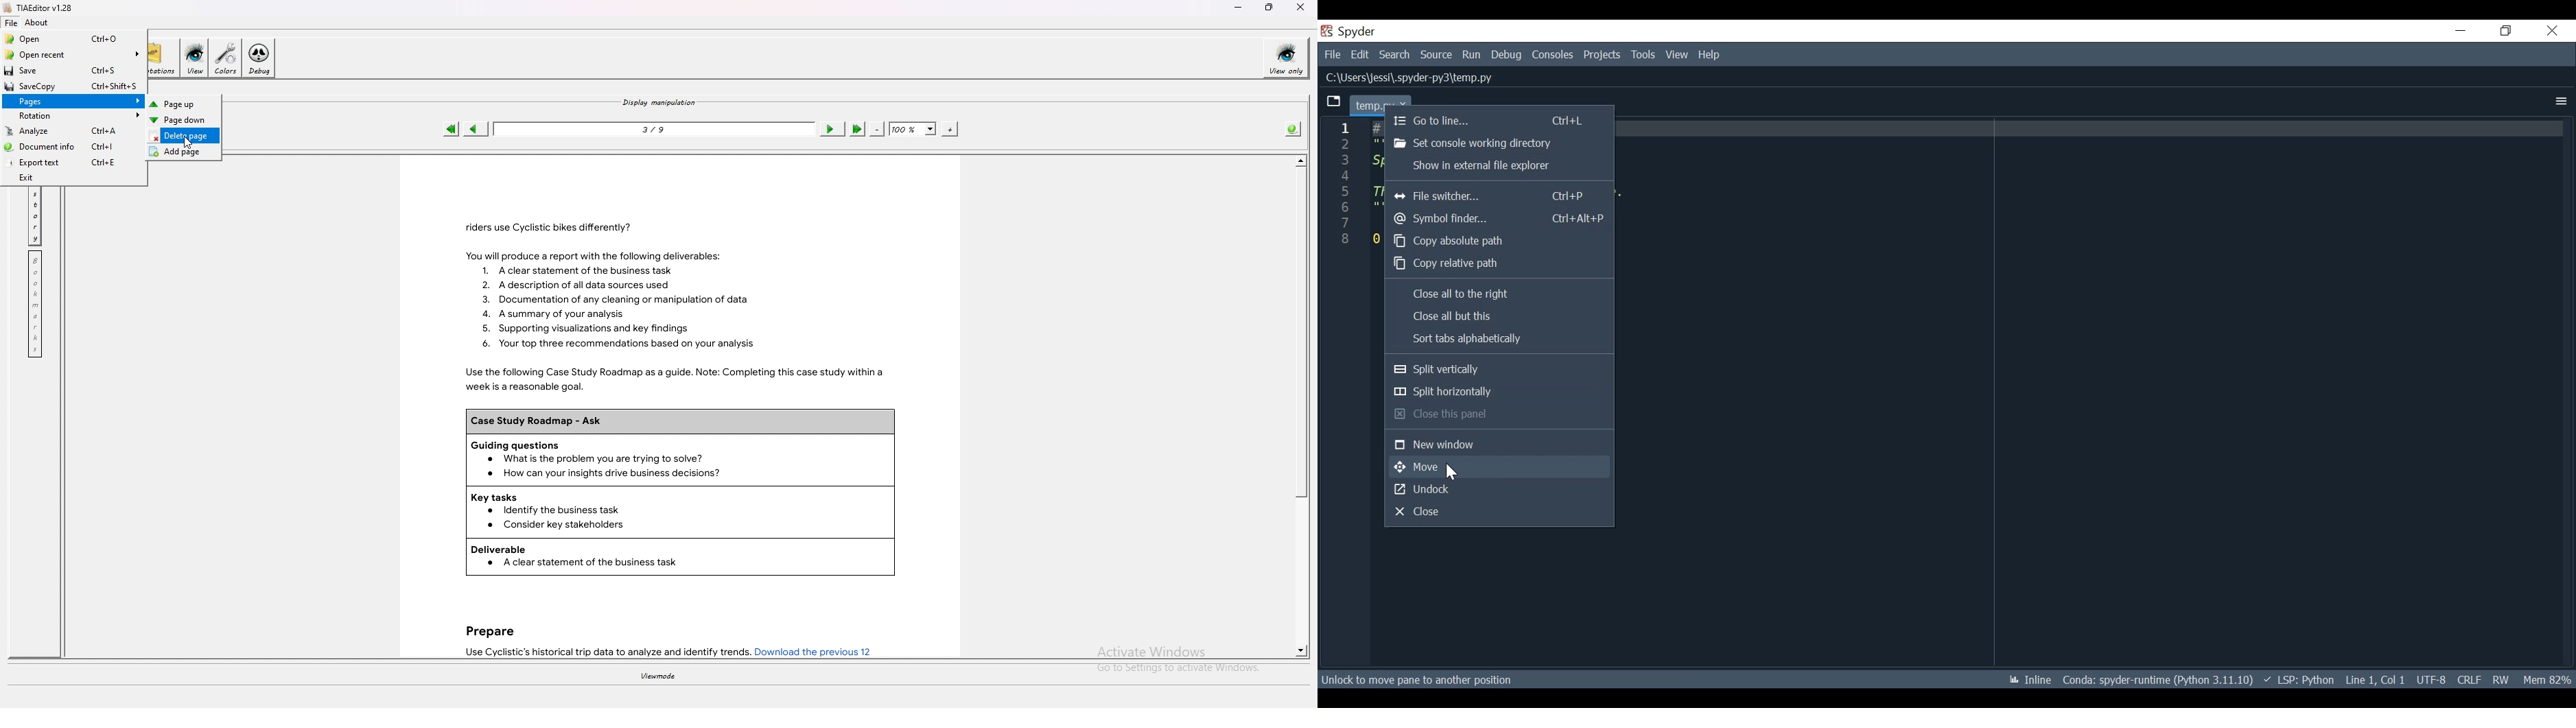  Describe the element at coordinates (2547, 678) in the screenshot. I see `Memory 82%` at that location.